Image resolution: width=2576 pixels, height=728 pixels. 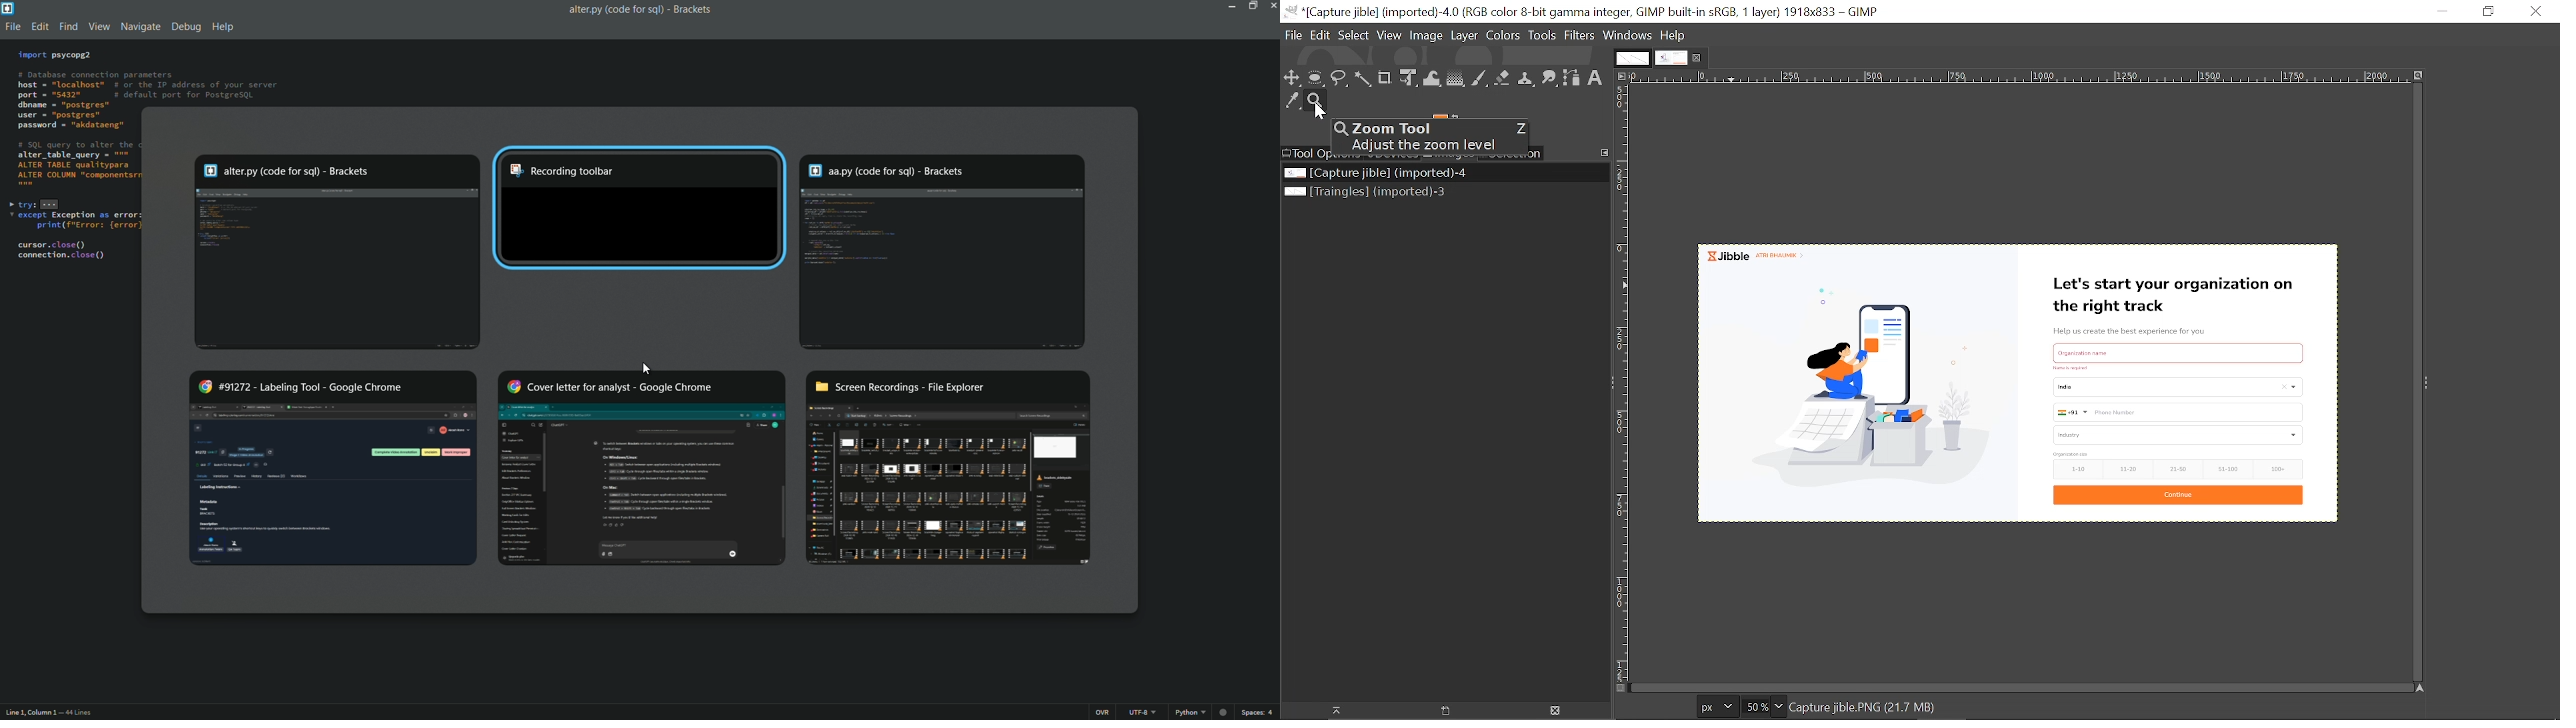 What do you see at coordinates (1222, 713) in the screenshot?
I see `No linter available` at bounding box center [1222, 713].